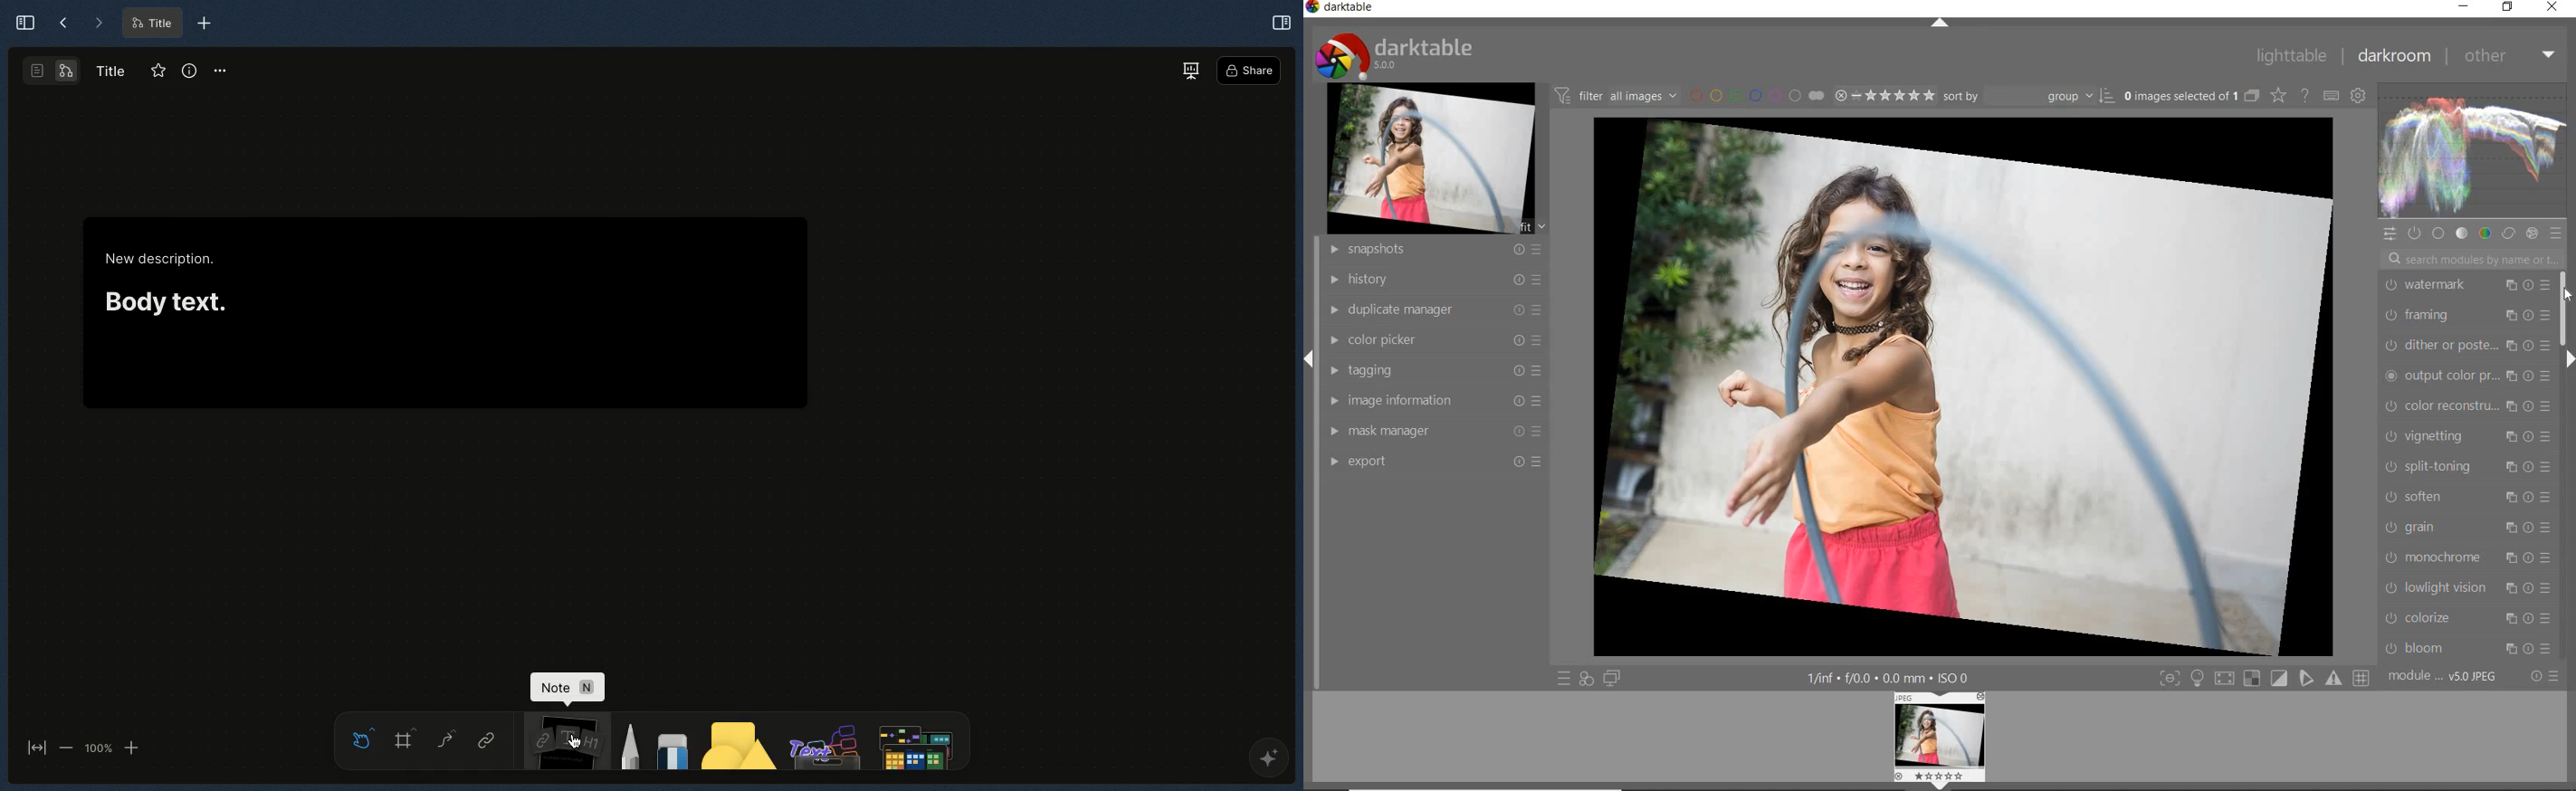  What do you see at coordinates (2465, 648) in the screenshot?
I see `bloom` at bounding box center [2465, 648].